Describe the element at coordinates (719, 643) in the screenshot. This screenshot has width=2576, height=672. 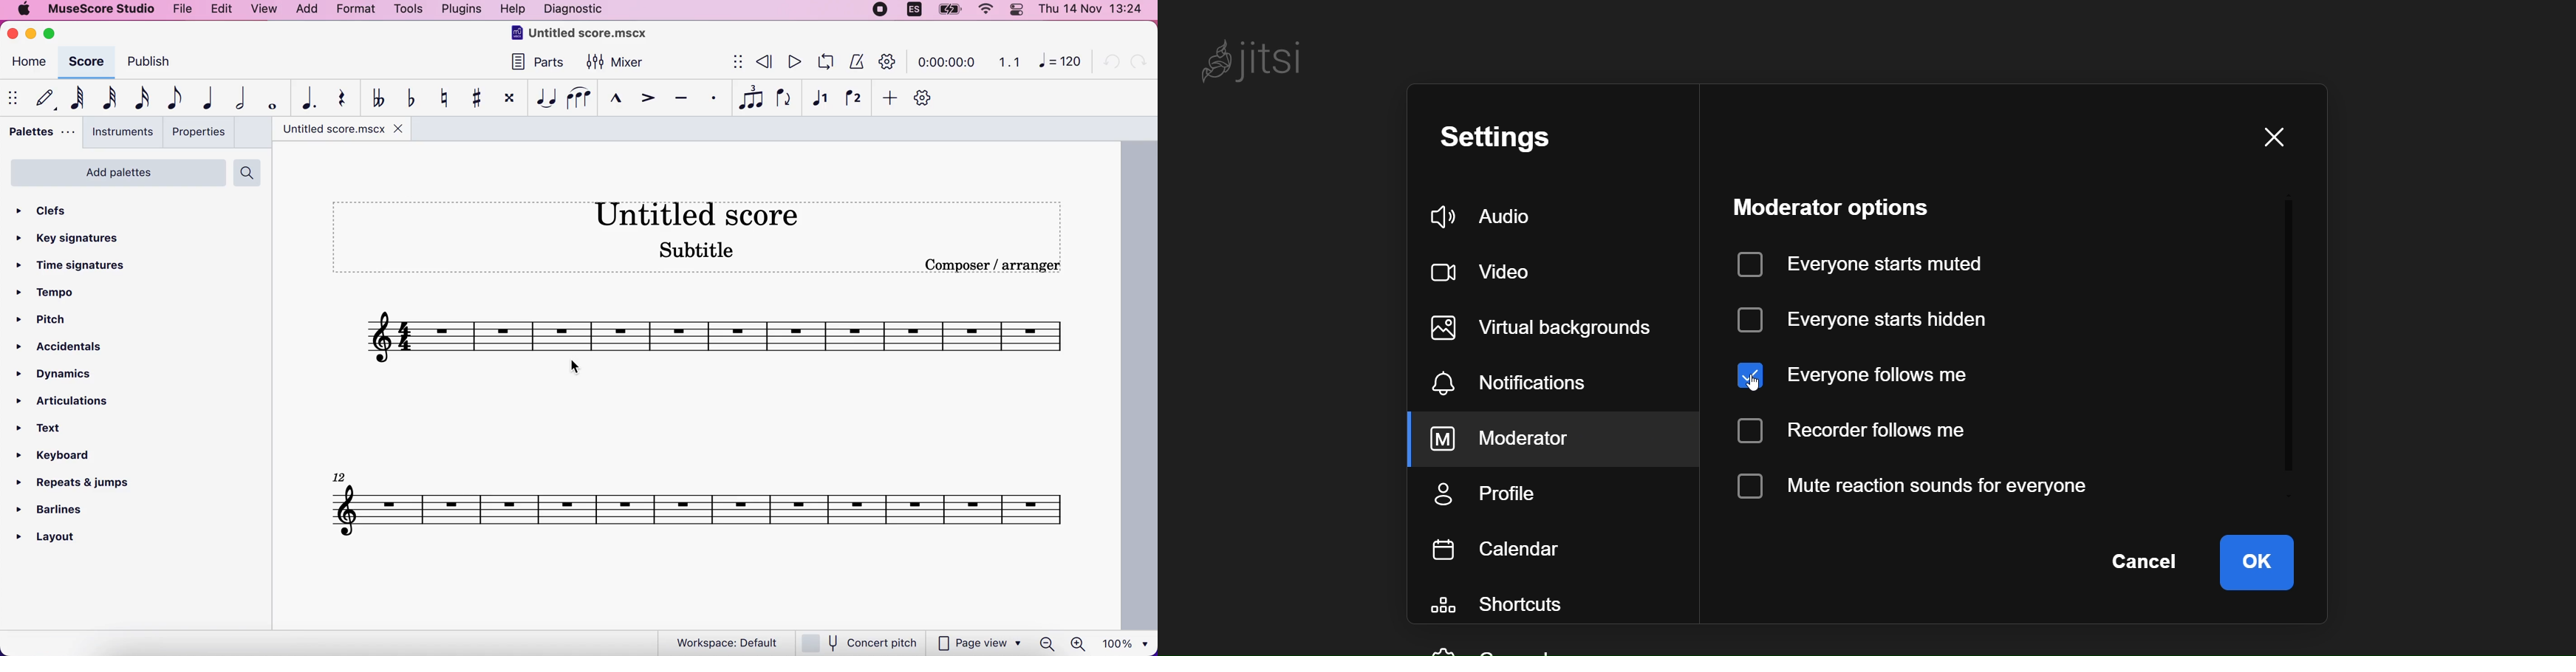
I see `workspace: default` at that location.